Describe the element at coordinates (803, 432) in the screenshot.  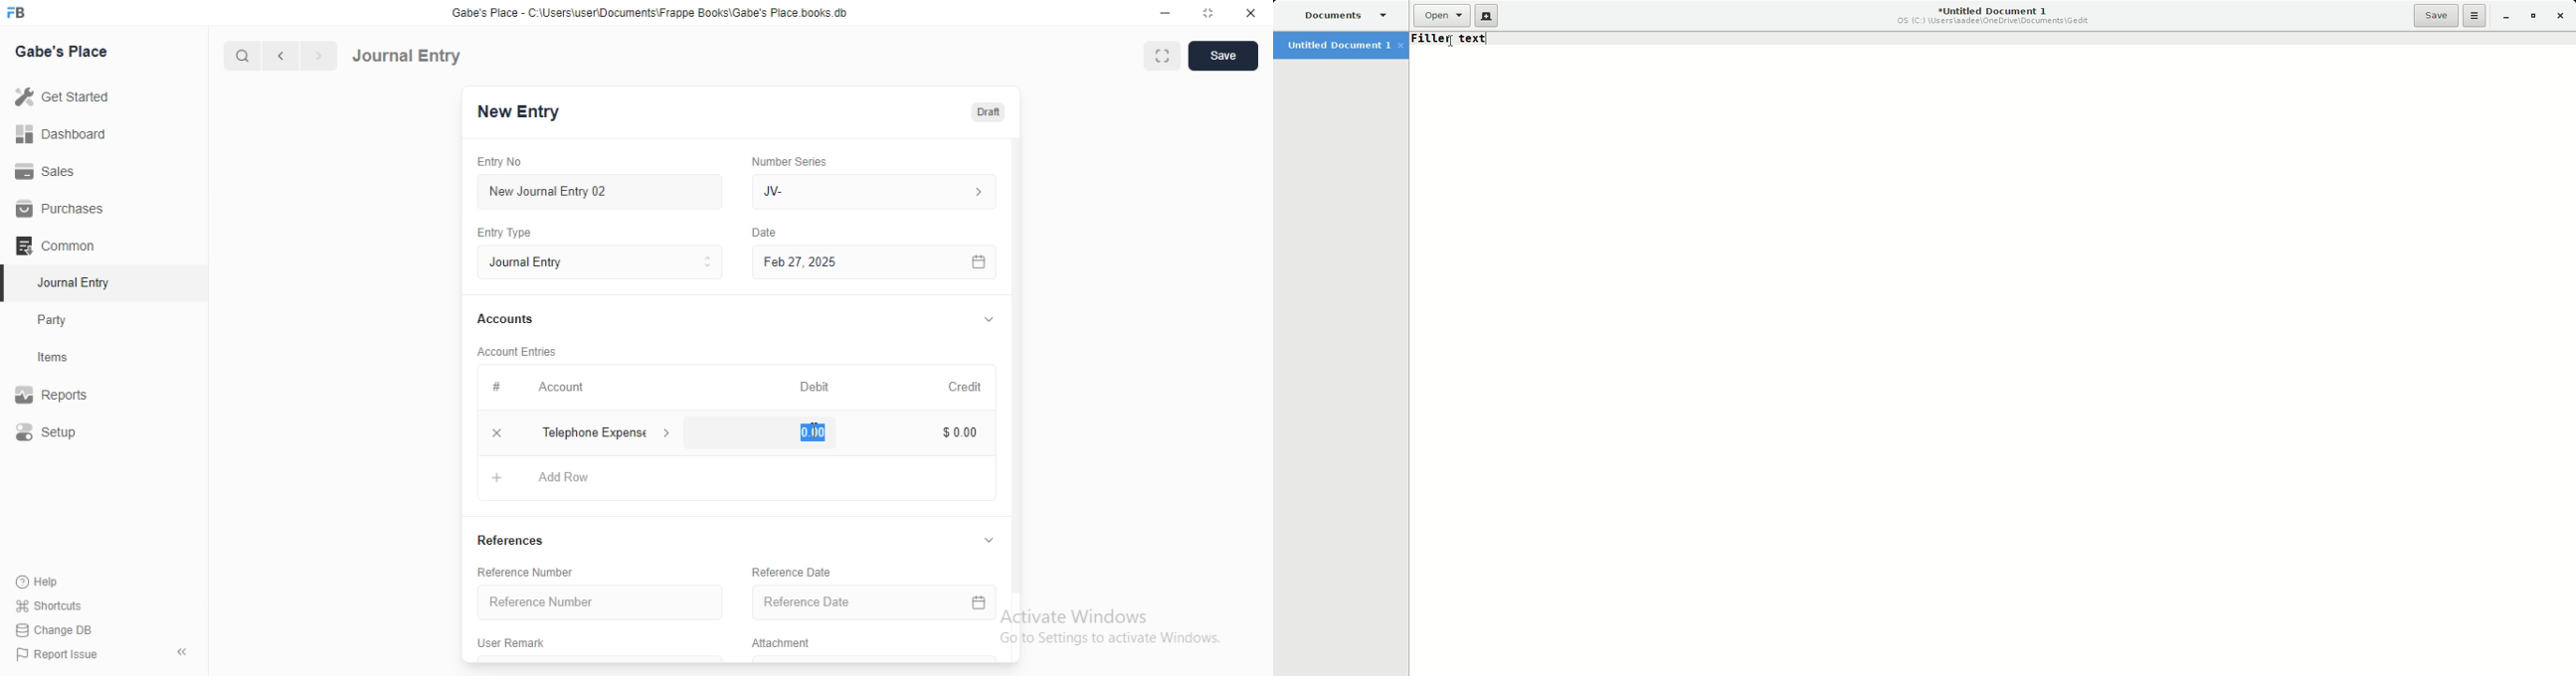
I see `0.00` at that location.